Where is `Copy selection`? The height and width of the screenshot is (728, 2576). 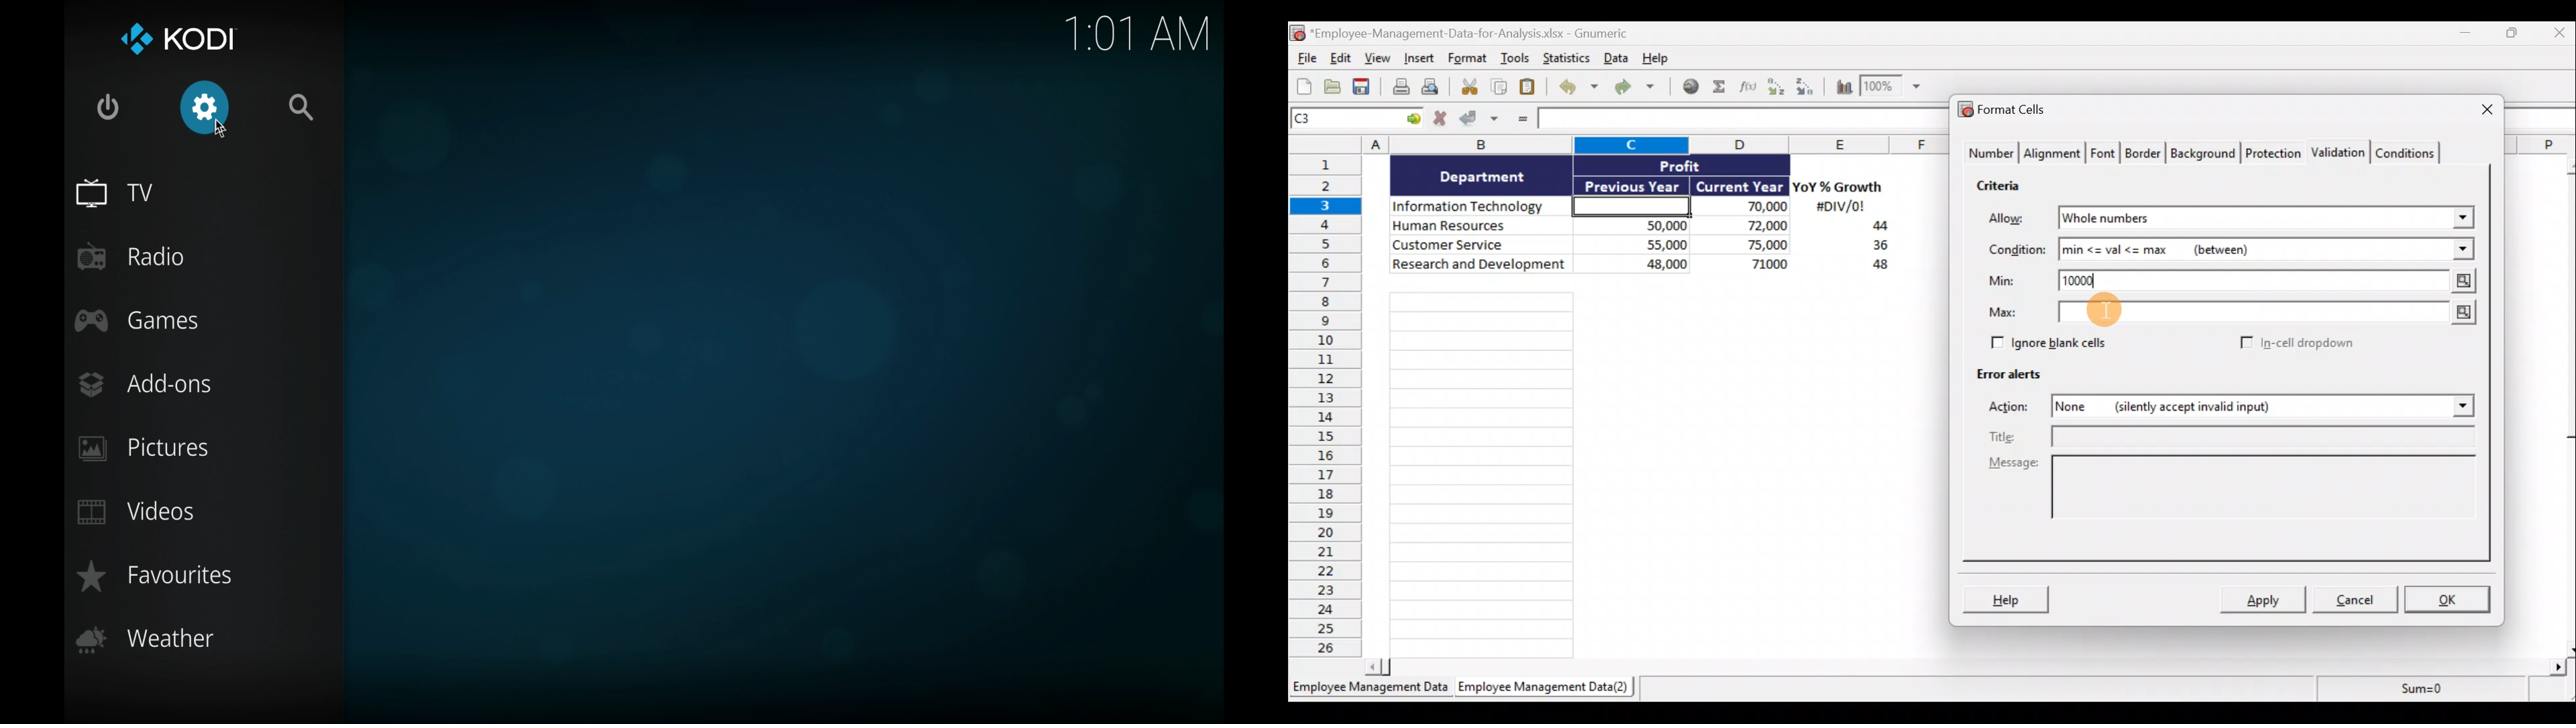
Copy selection is located at coordinates (1499, 87).